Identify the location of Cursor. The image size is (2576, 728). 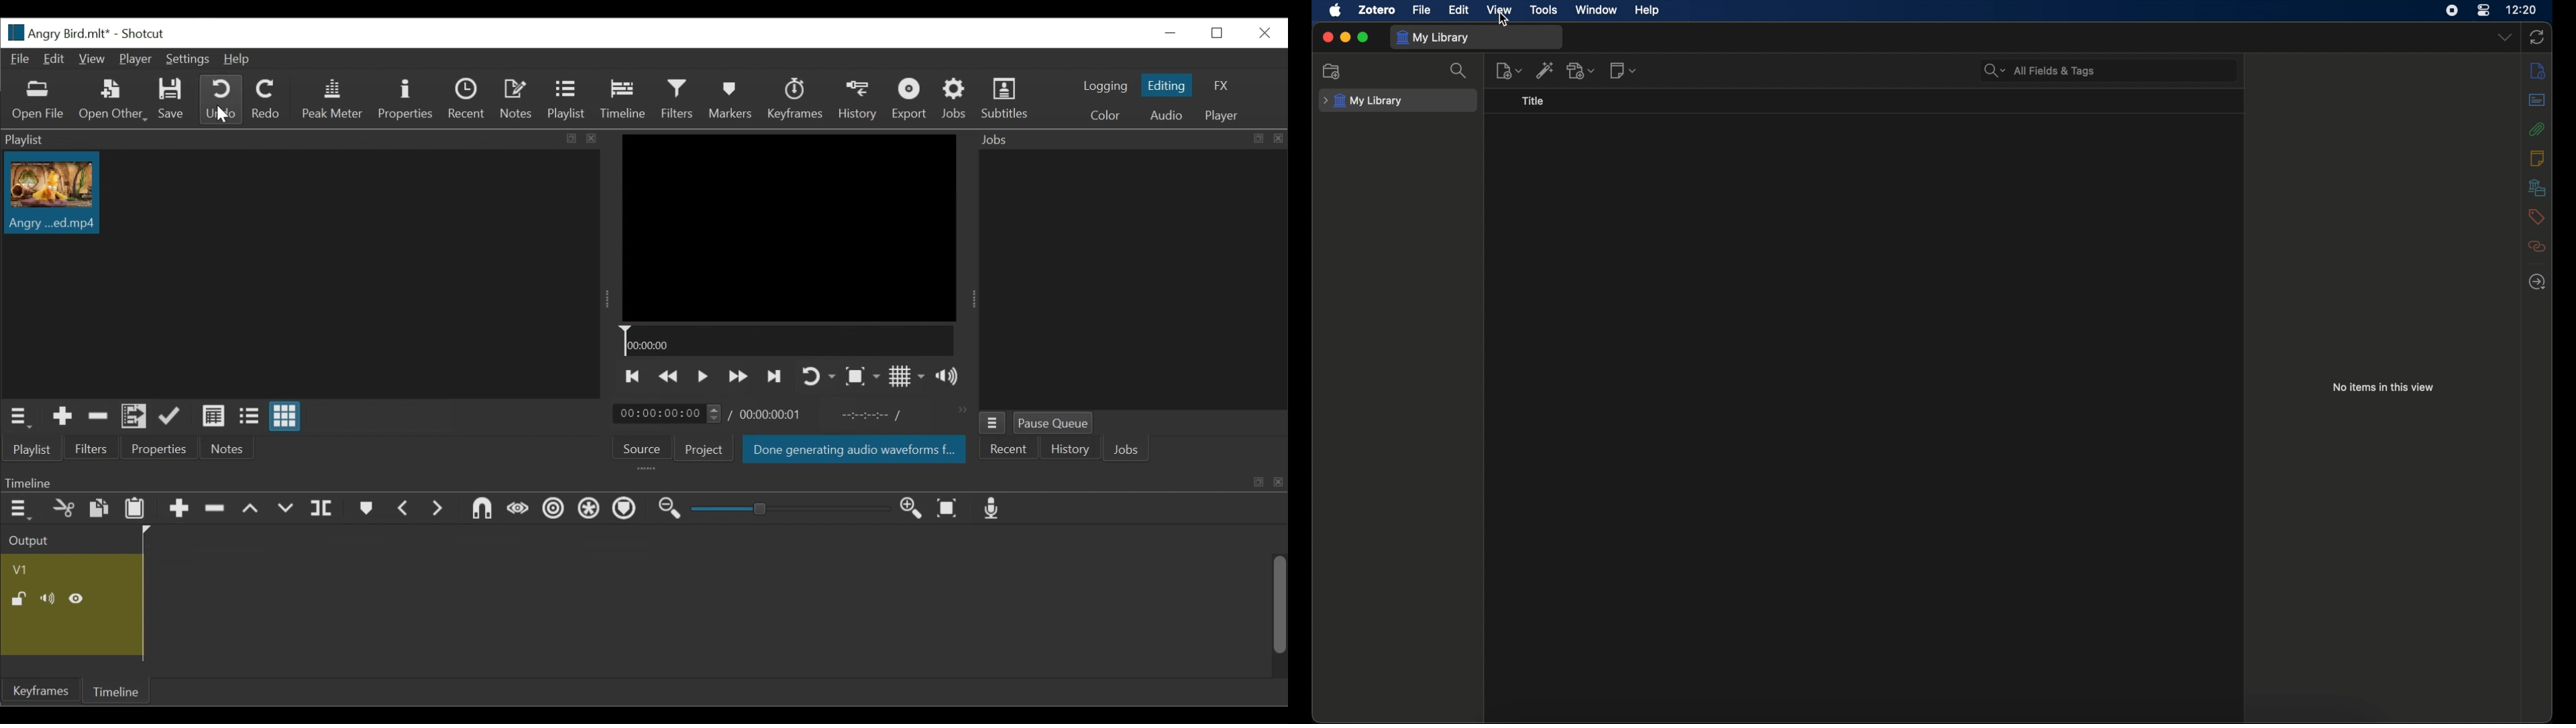
(221, 115).